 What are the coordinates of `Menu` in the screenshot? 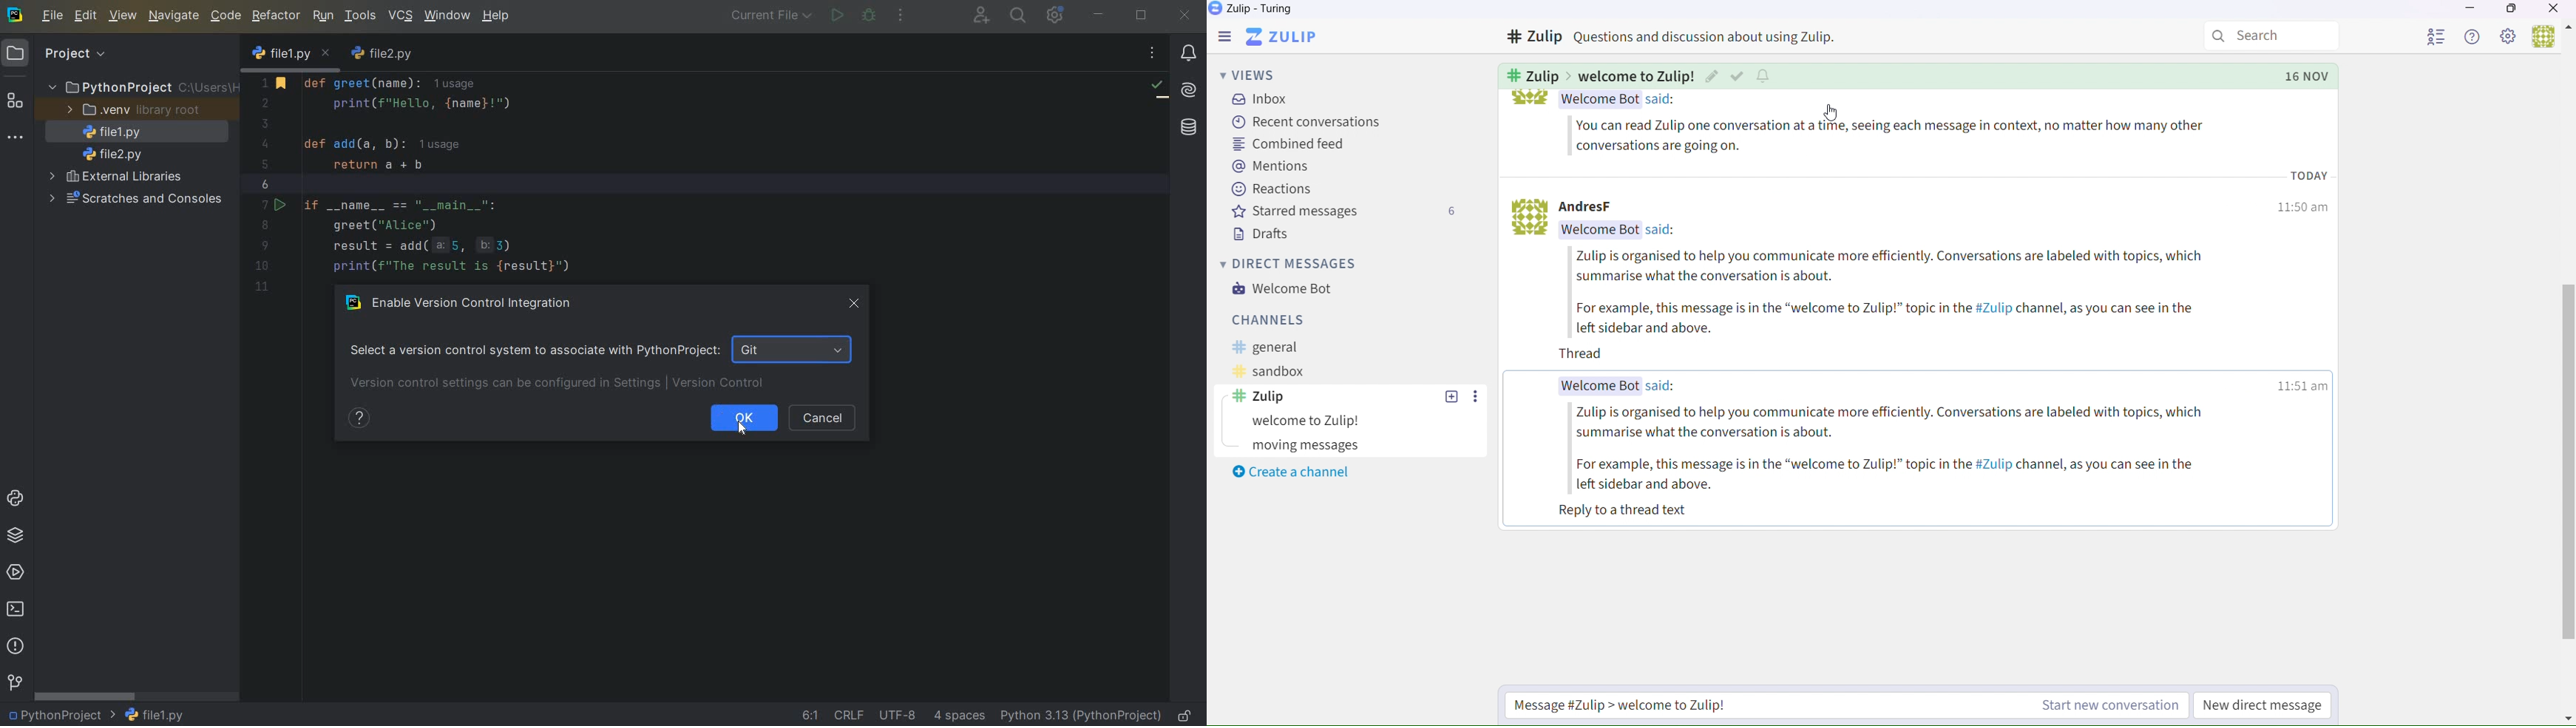 It's located at (1228, 36).